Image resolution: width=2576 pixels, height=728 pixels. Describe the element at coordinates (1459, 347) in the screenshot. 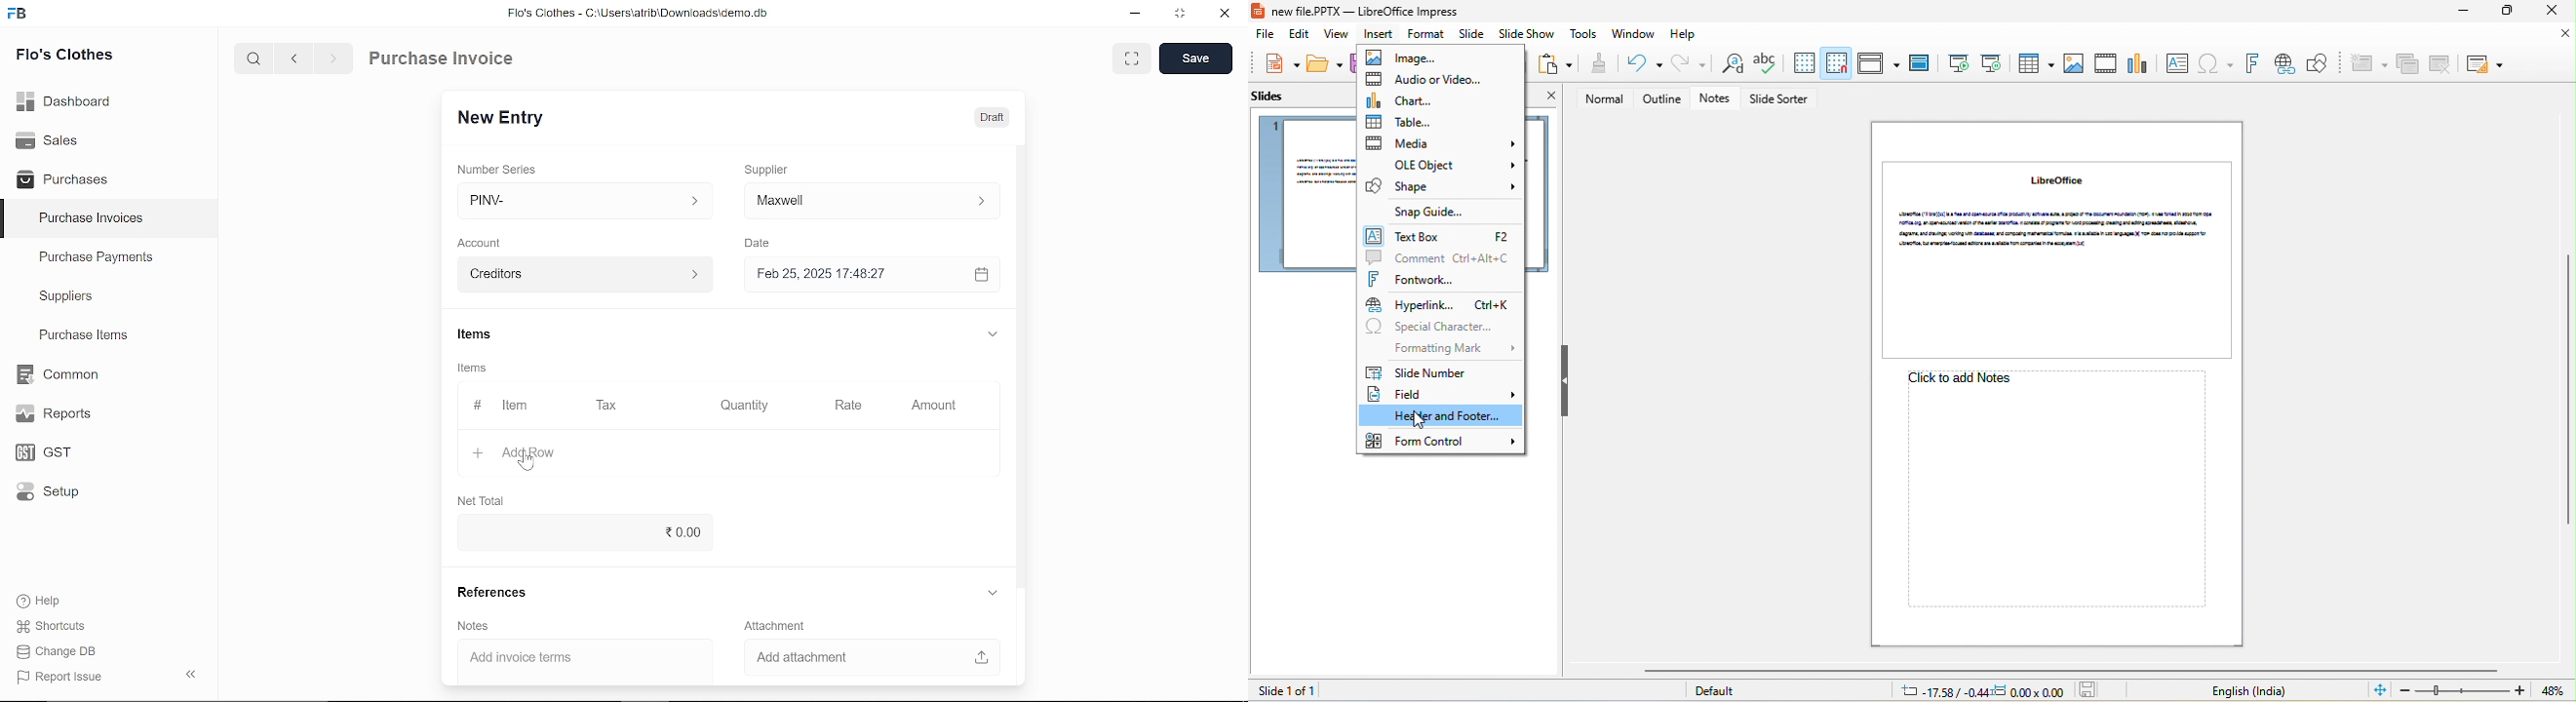

I see `formatting mark` at that location.